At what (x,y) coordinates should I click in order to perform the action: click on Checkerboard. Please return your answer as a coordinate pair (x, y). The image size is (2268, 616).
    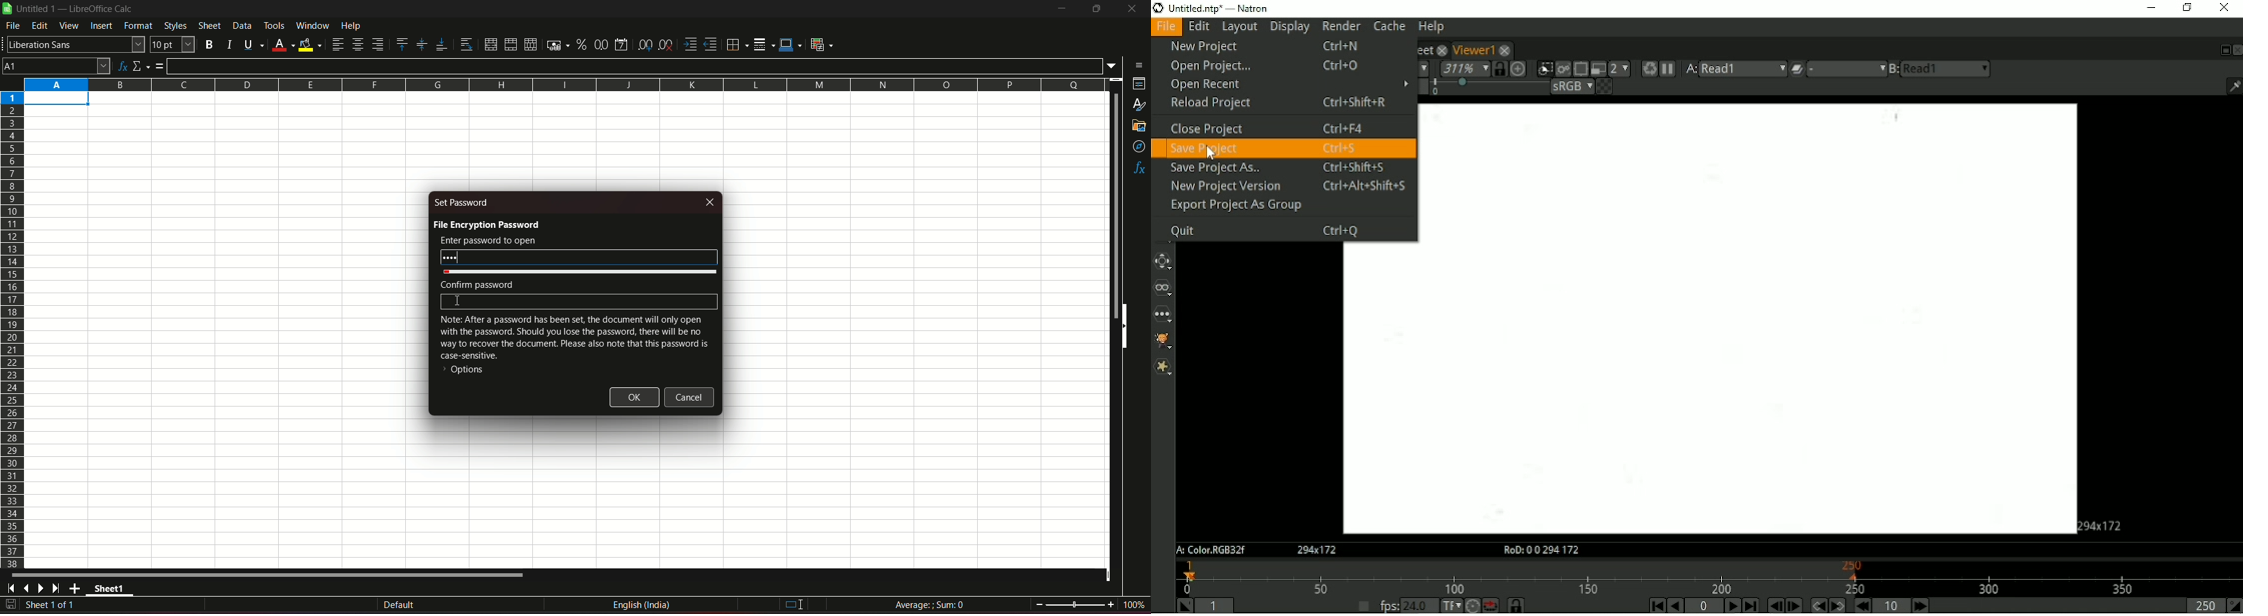
    Looking at the image, I should click on (1605, 88).